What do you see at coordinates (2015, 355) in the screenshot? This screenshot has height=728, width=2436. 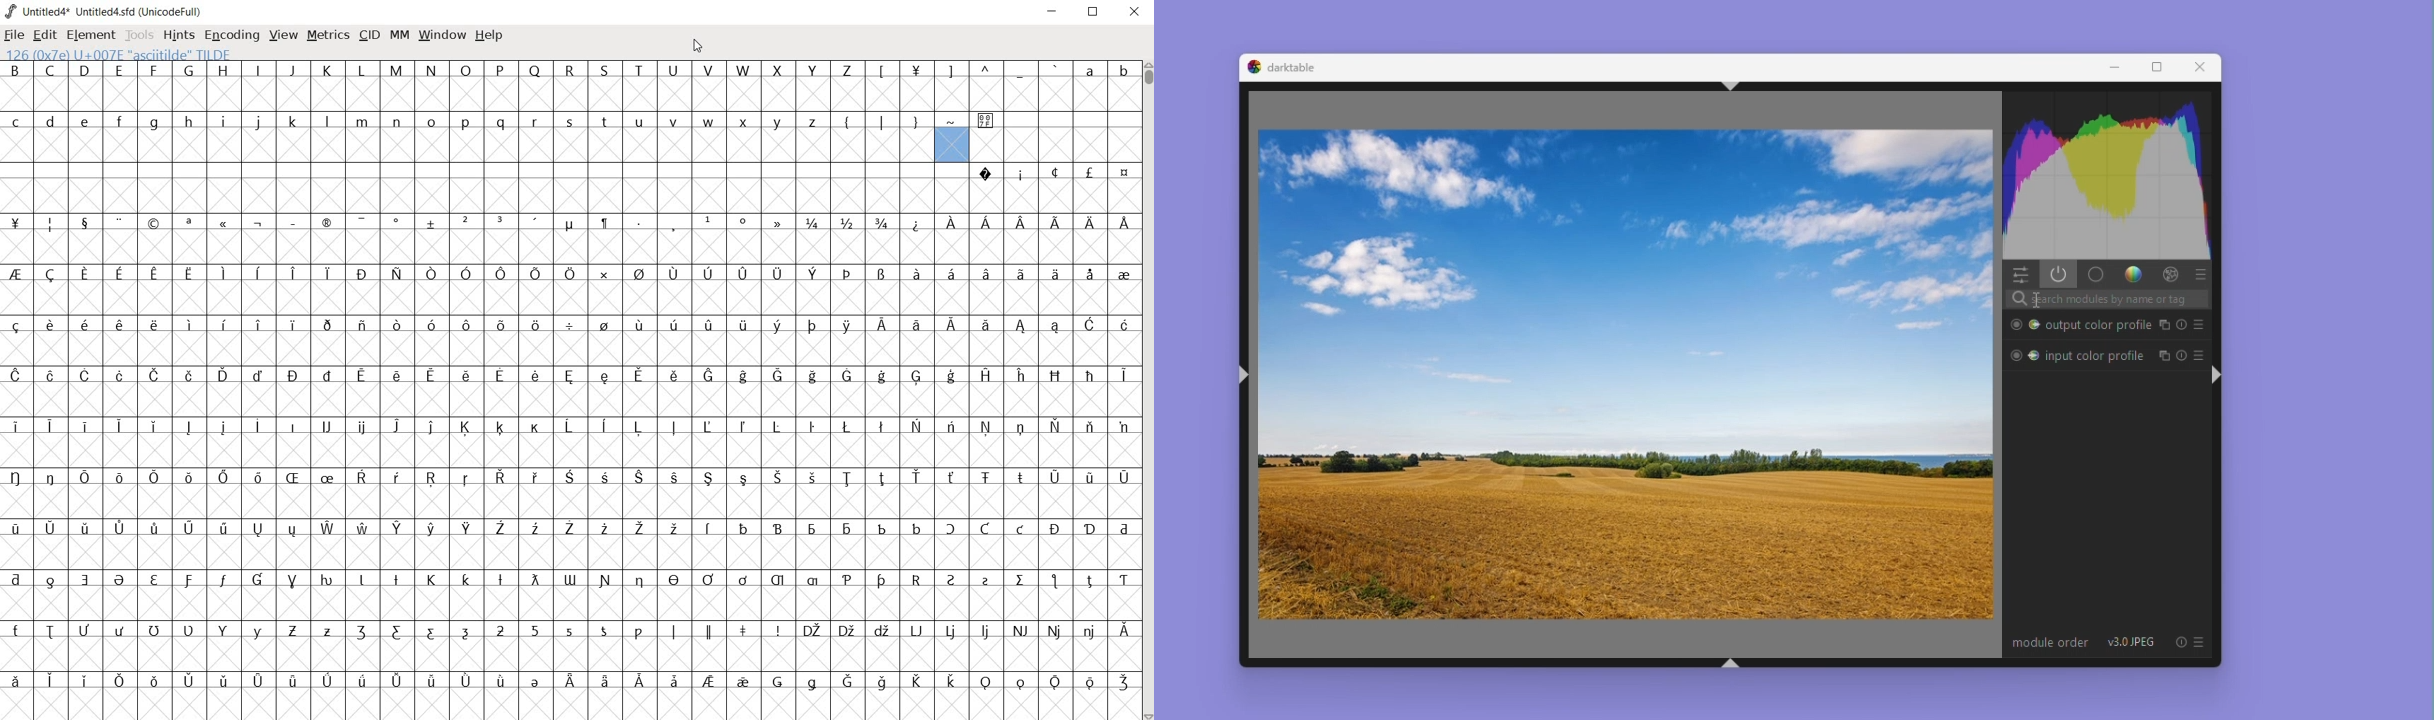 I see `Bullet` at bounding box center [2015, 355].